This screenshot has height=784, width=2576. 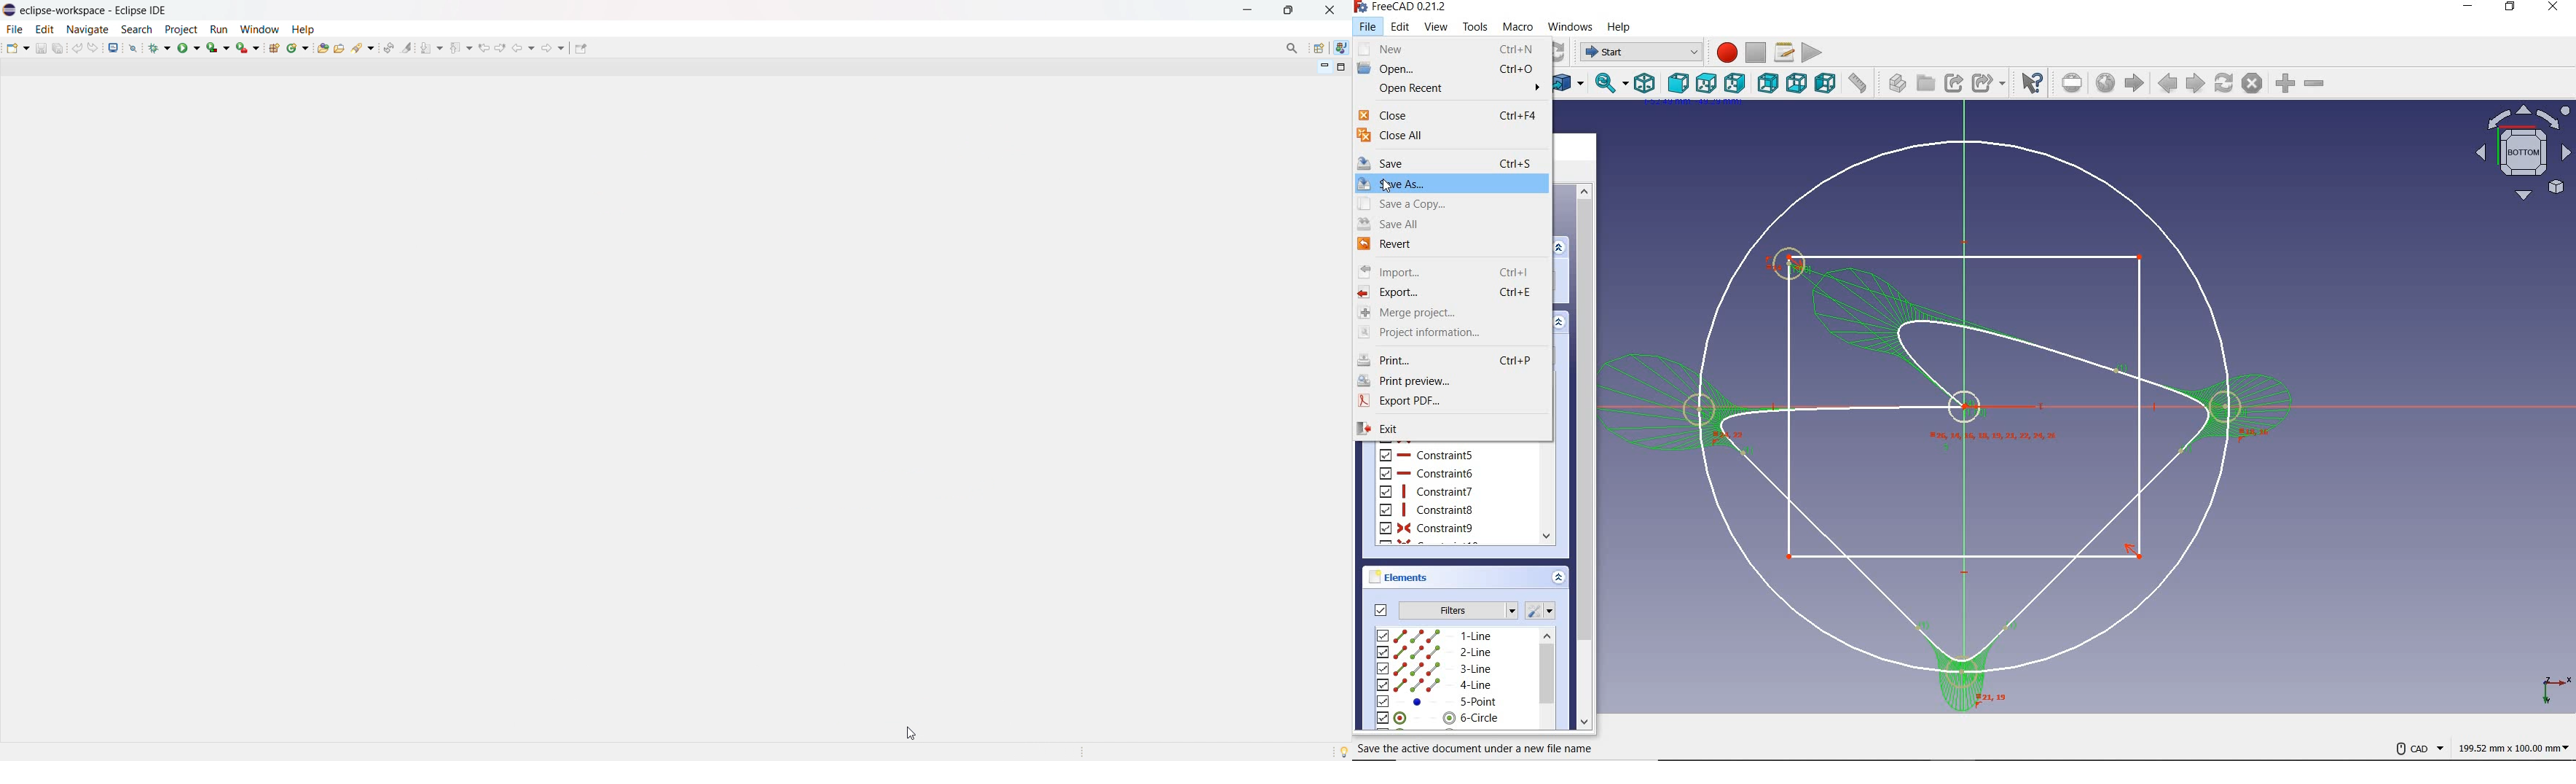 What do you see at coordinates (1427, 528) in the screenshot?
I see `constraint9` at bounding box center [1427, 528].